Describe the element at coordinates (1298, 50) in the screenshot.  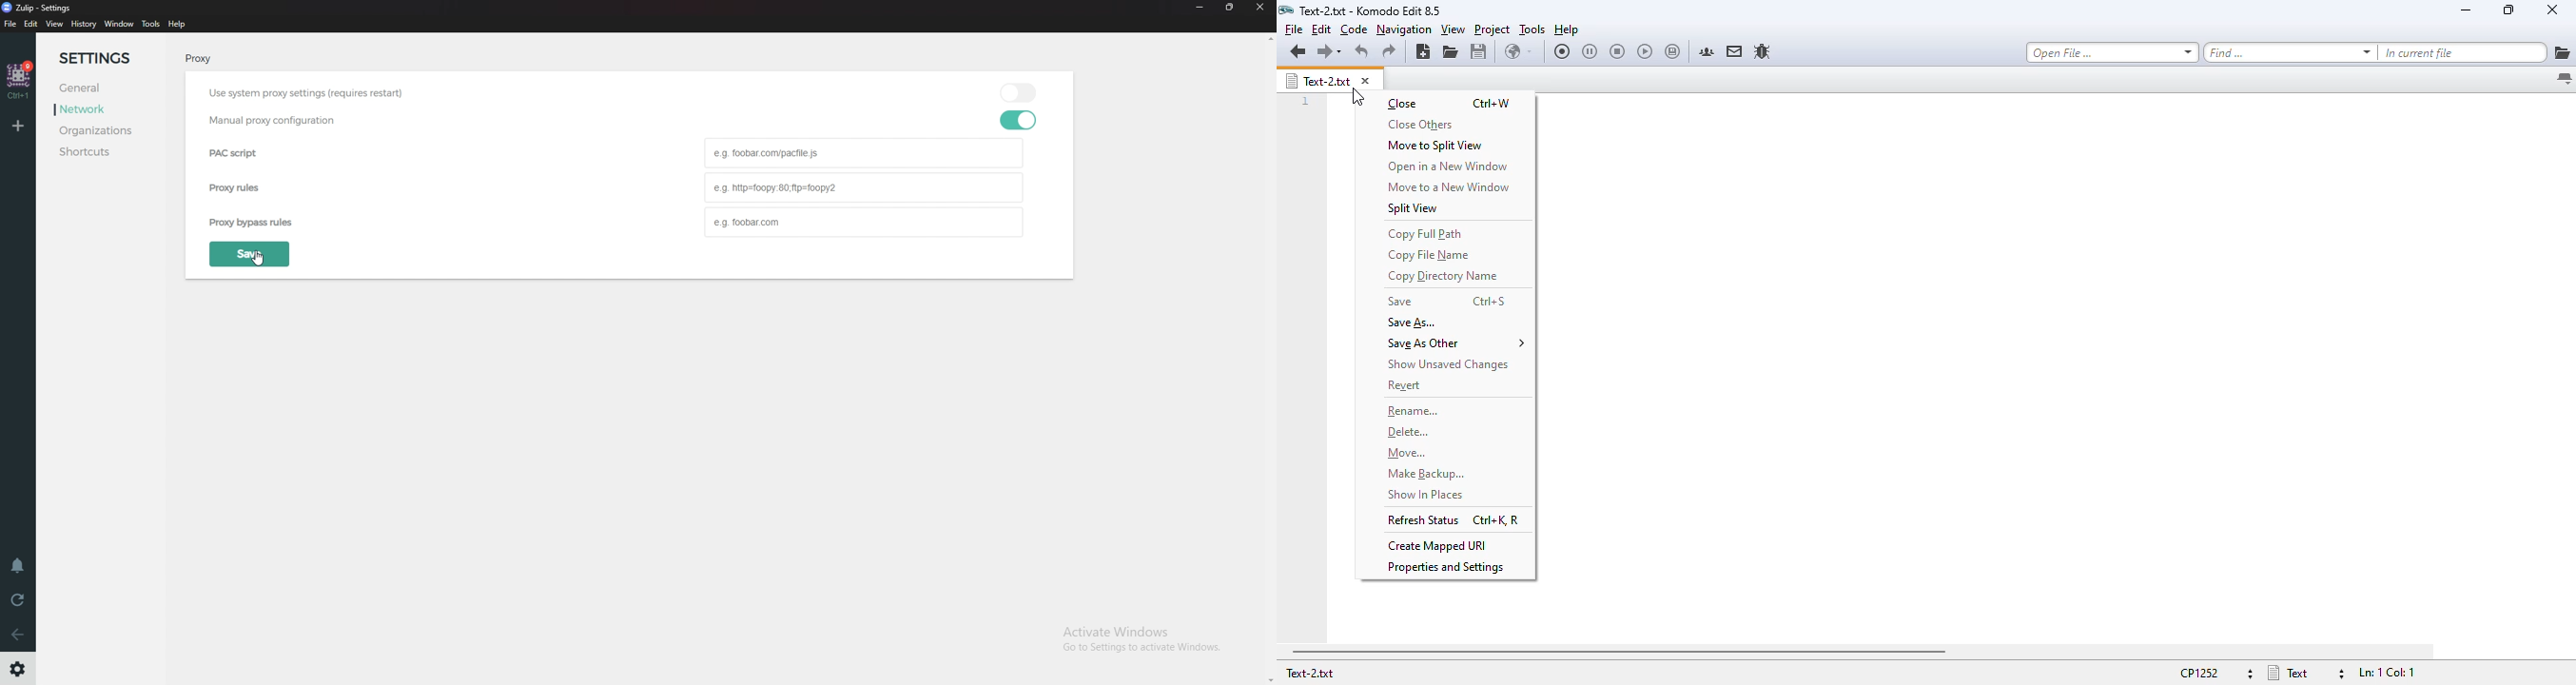
I see `go back one location` at that location.